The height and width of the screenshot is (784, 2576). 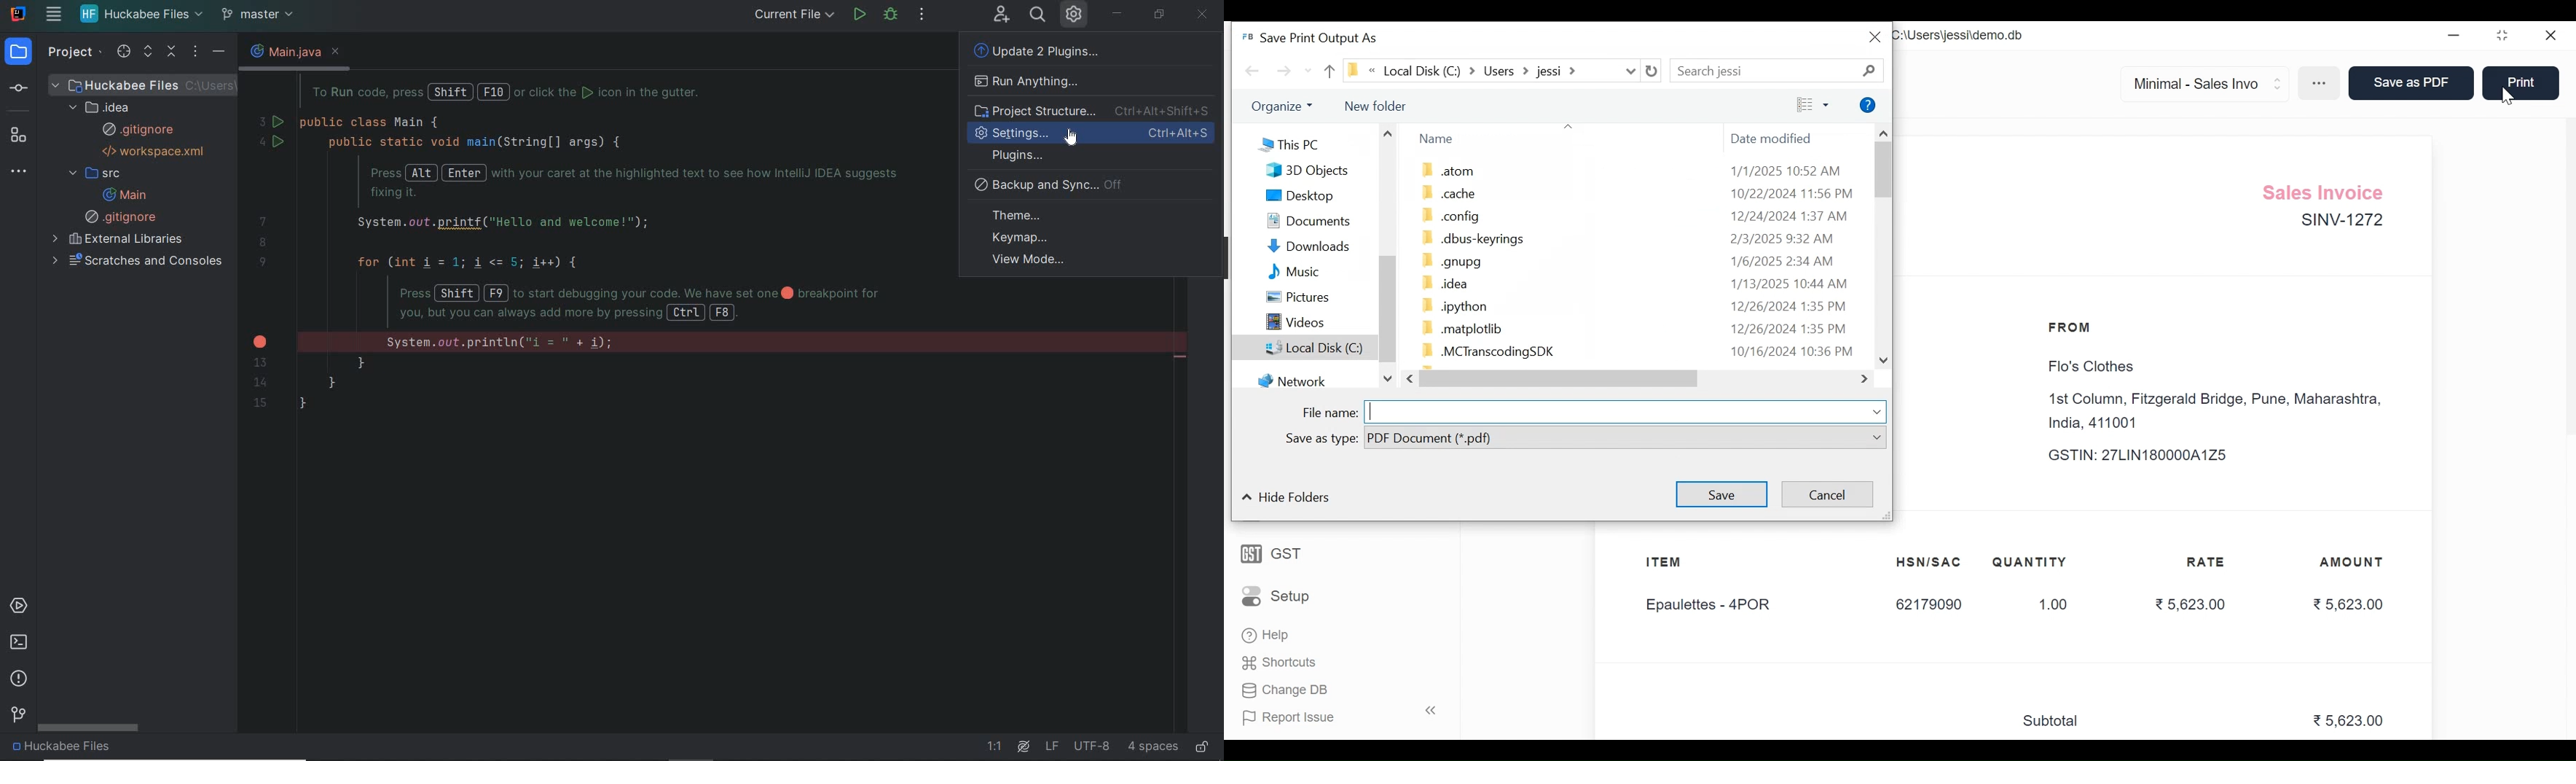 What do you see at coordinates (1877, 437) in the screenshot?
I see `Expand` at bounding box center [1877, 437].